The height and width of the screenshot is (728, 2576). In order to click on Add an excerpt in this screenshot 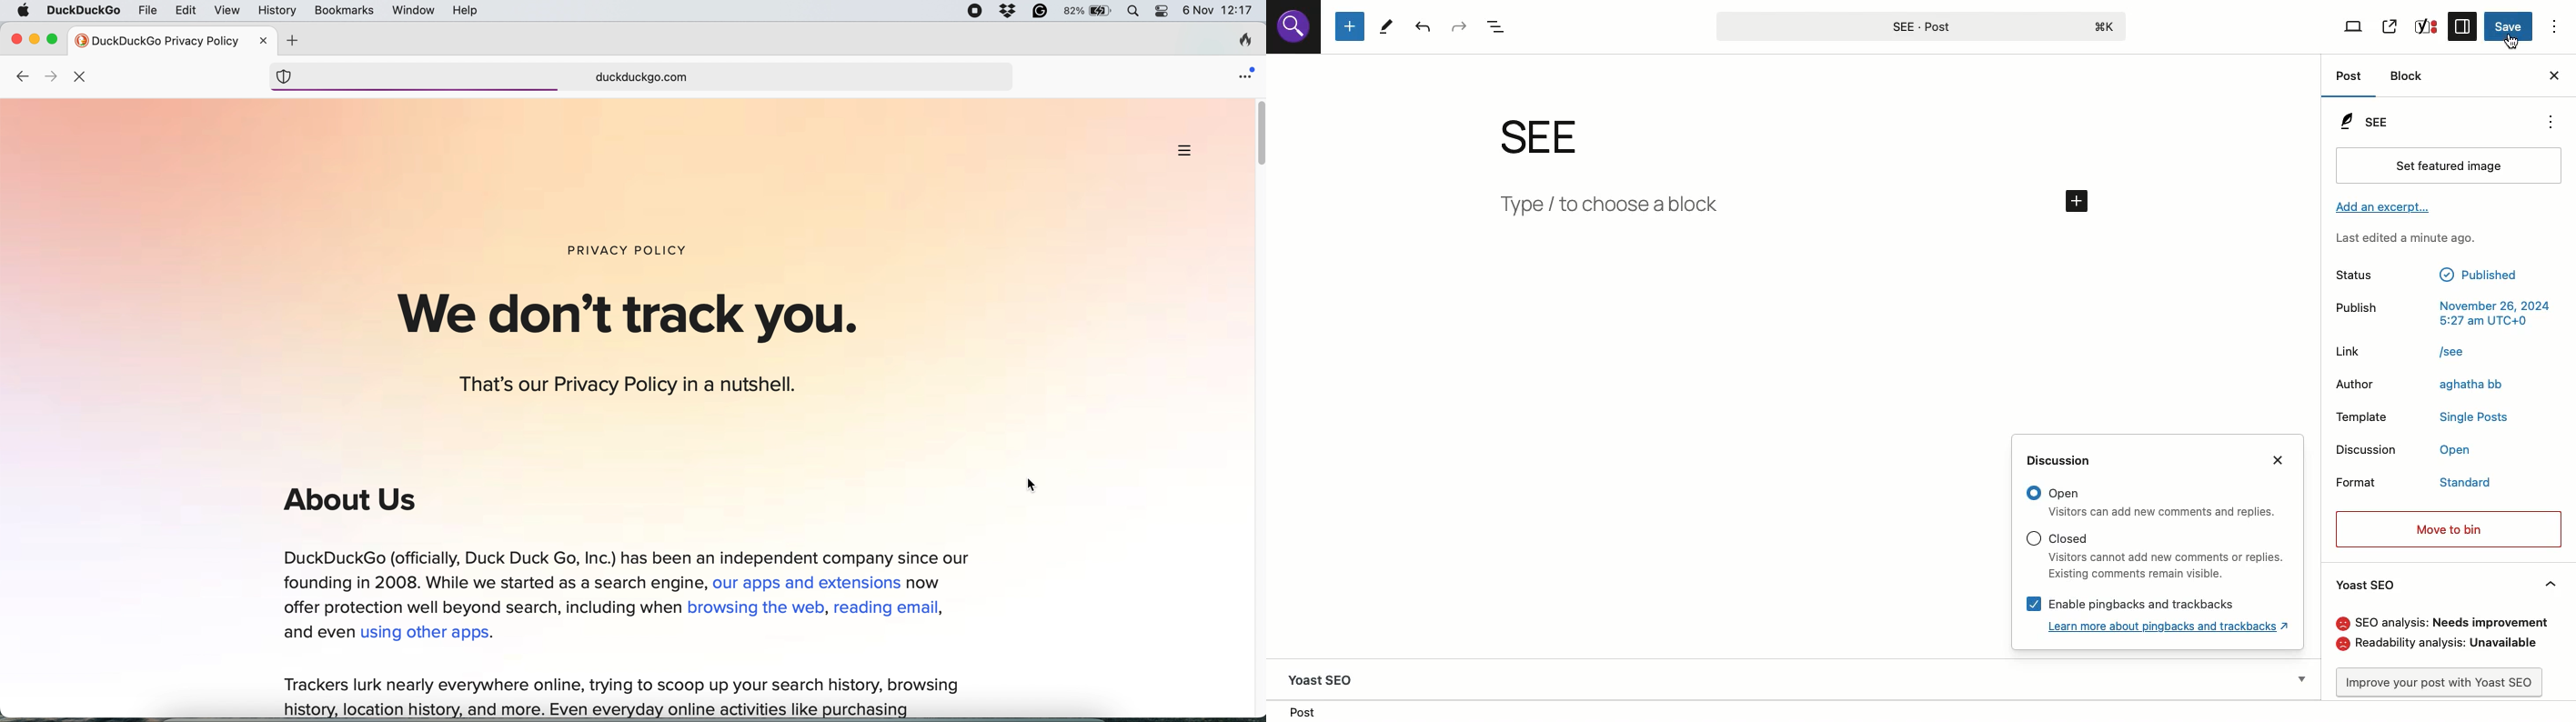, I will do `click(2386, 207)`.